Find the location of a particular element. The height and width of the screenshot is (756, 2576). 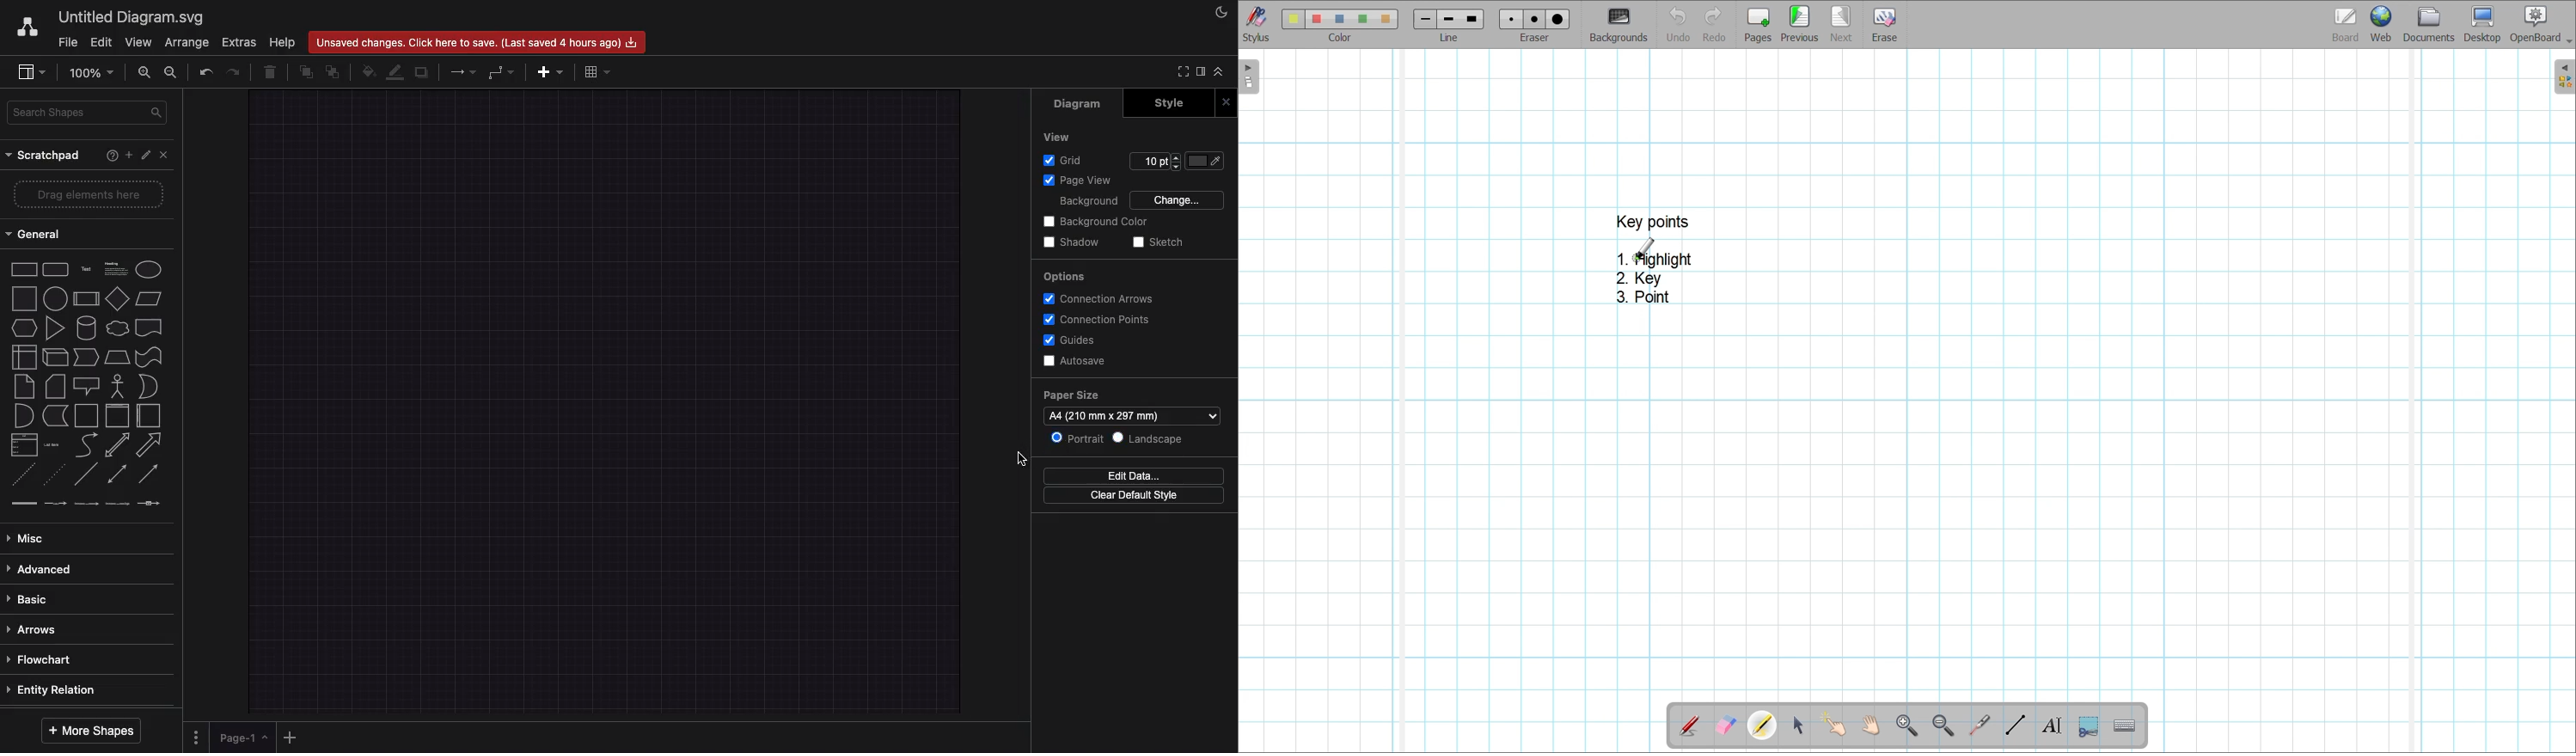

Portrait is located at coordinates (1078, 441).